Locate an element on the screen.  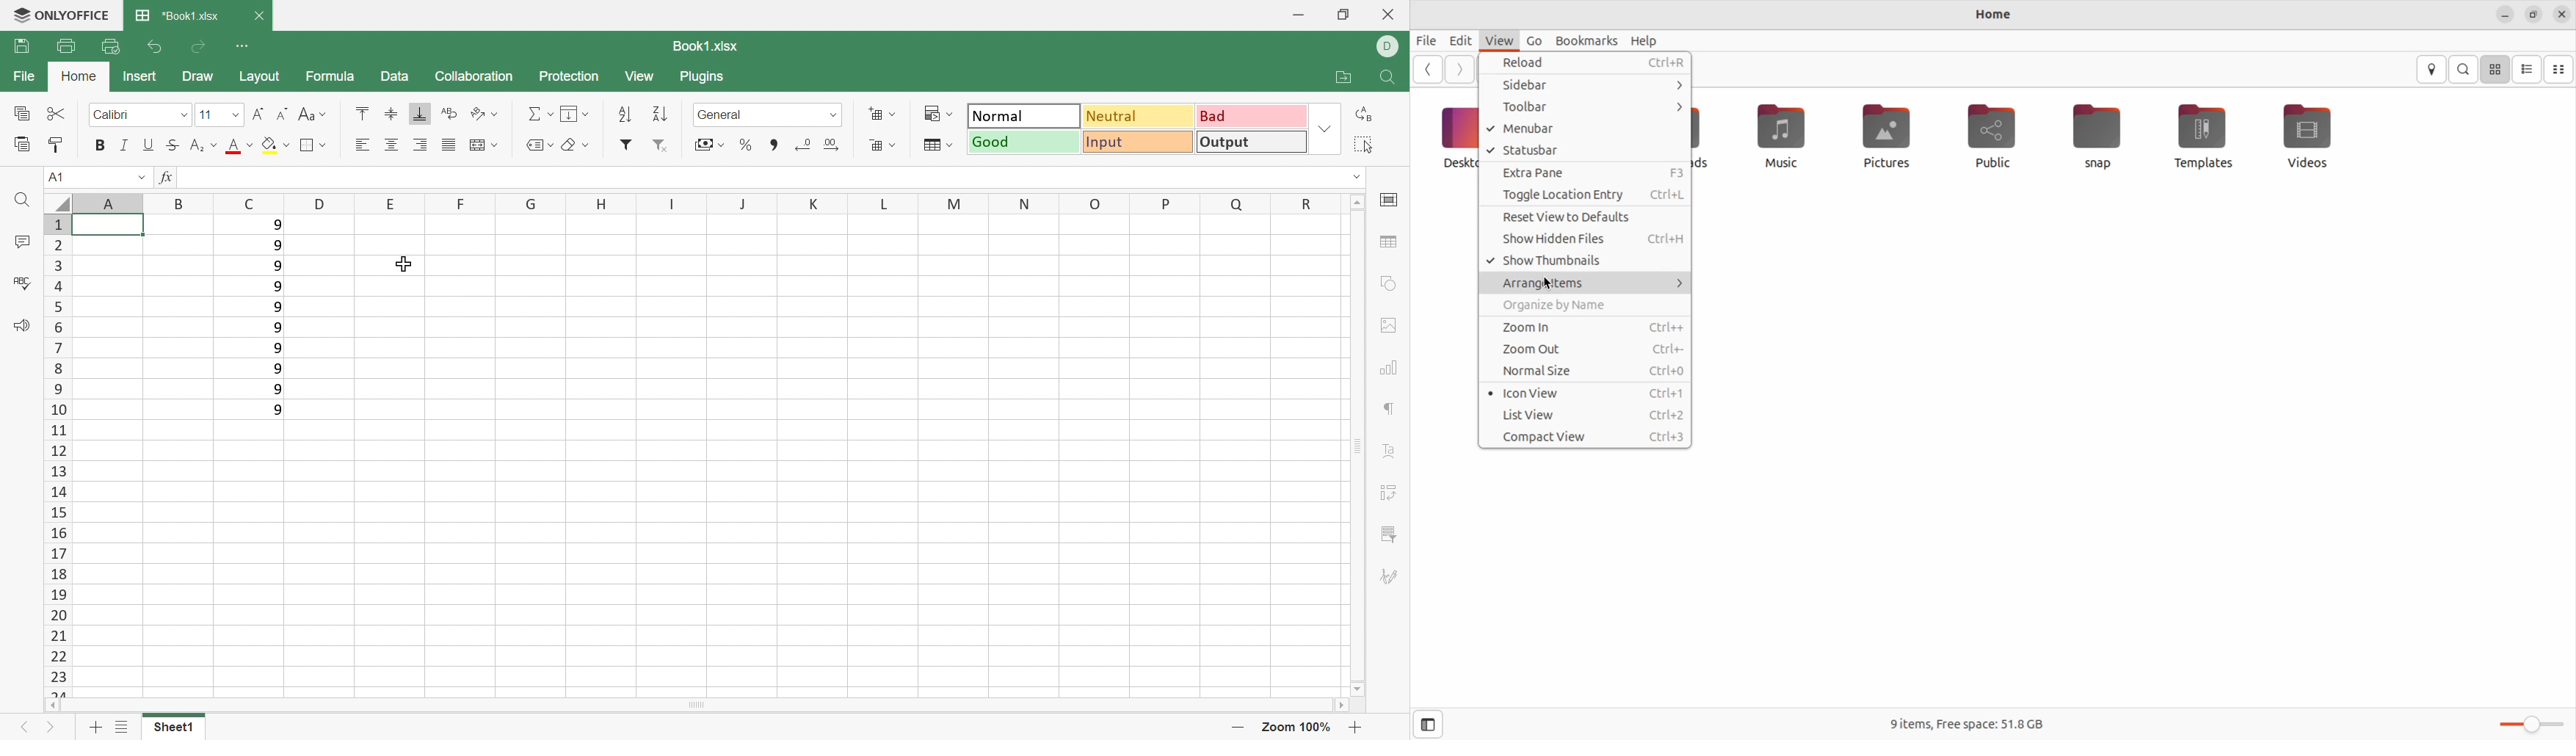
Quick Print is located at coordinates (112, 48).